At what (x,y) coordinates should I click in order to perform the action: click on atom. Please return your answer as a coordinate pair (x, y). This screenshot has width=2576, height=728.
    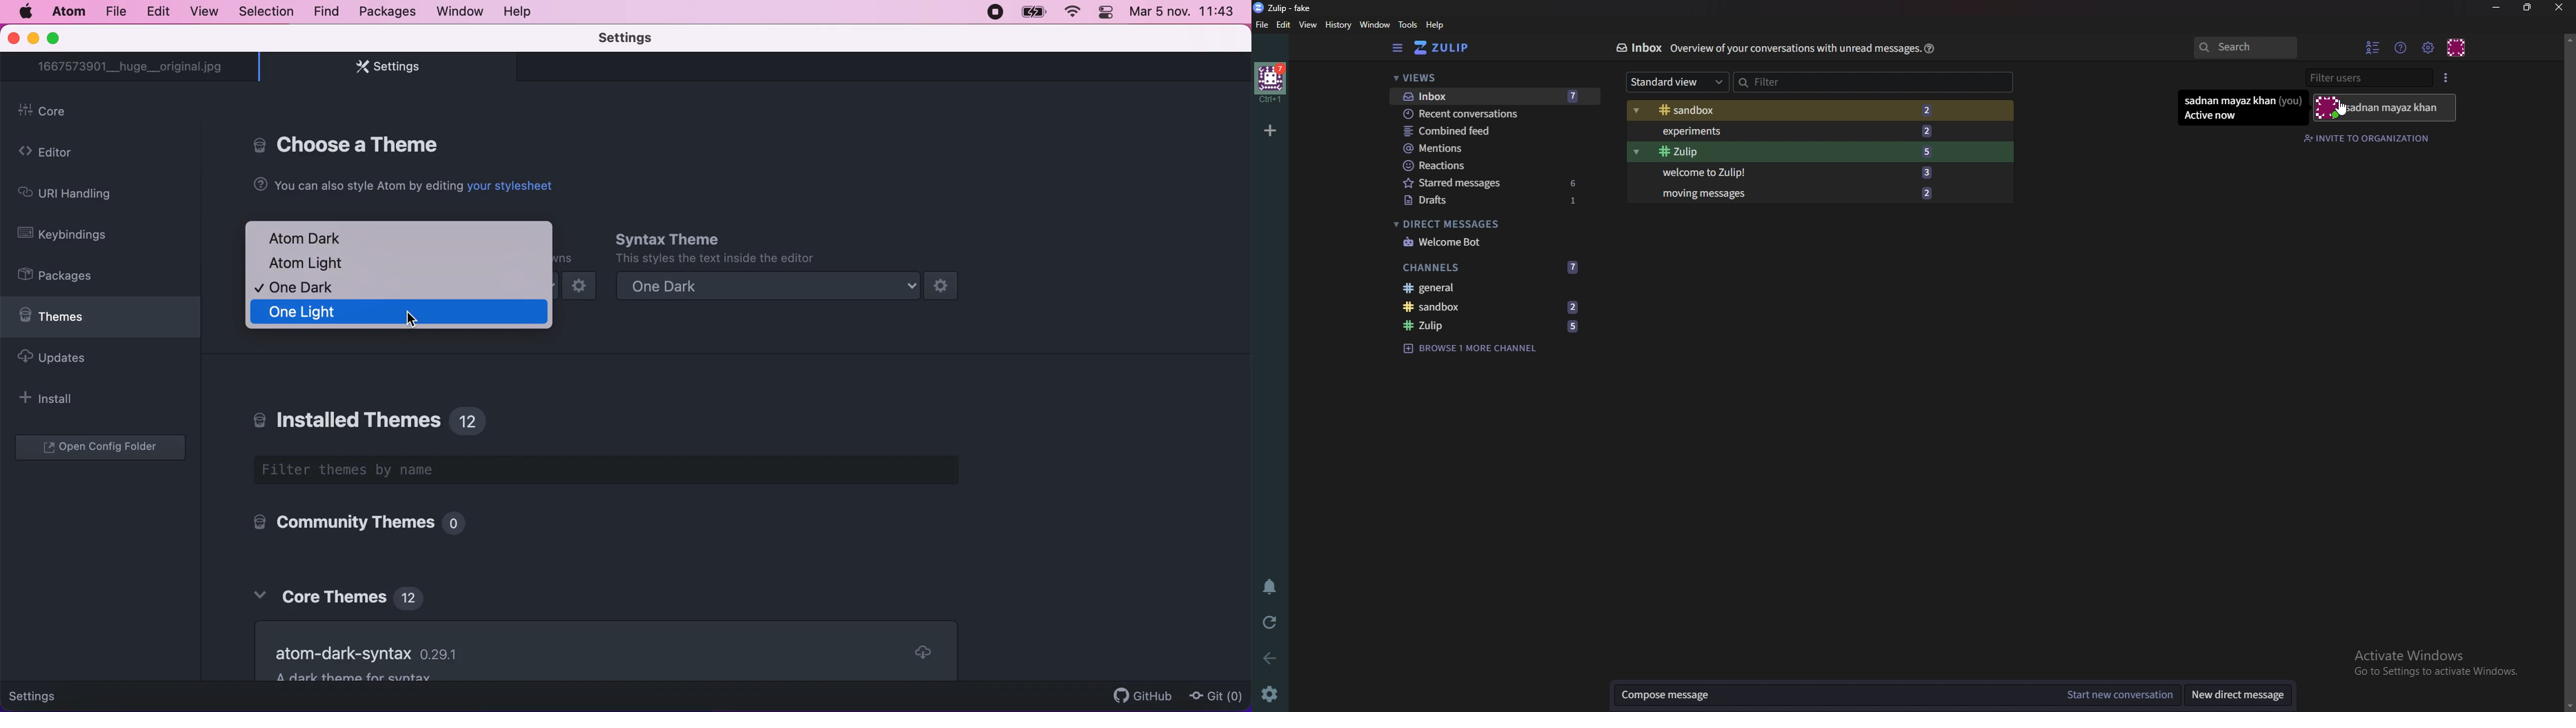
    Looking at the image, I should click on (67, 14).